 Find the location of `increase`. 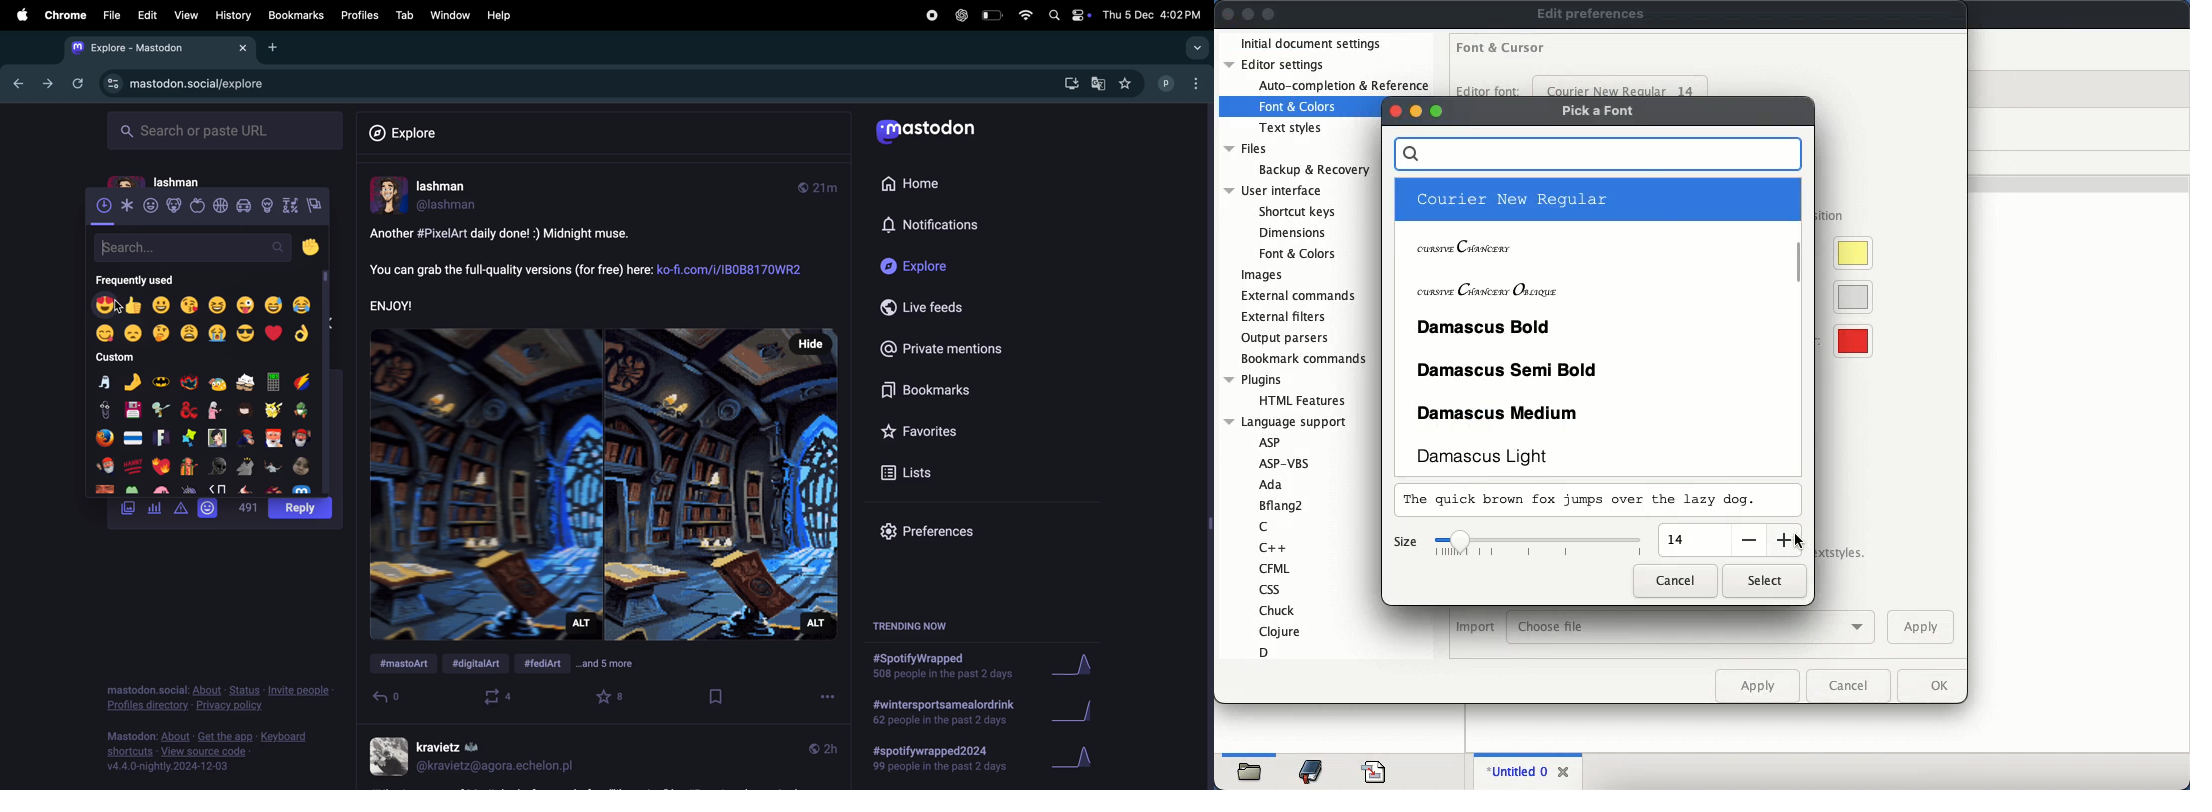

increase is located at coordinates (1783, 537).